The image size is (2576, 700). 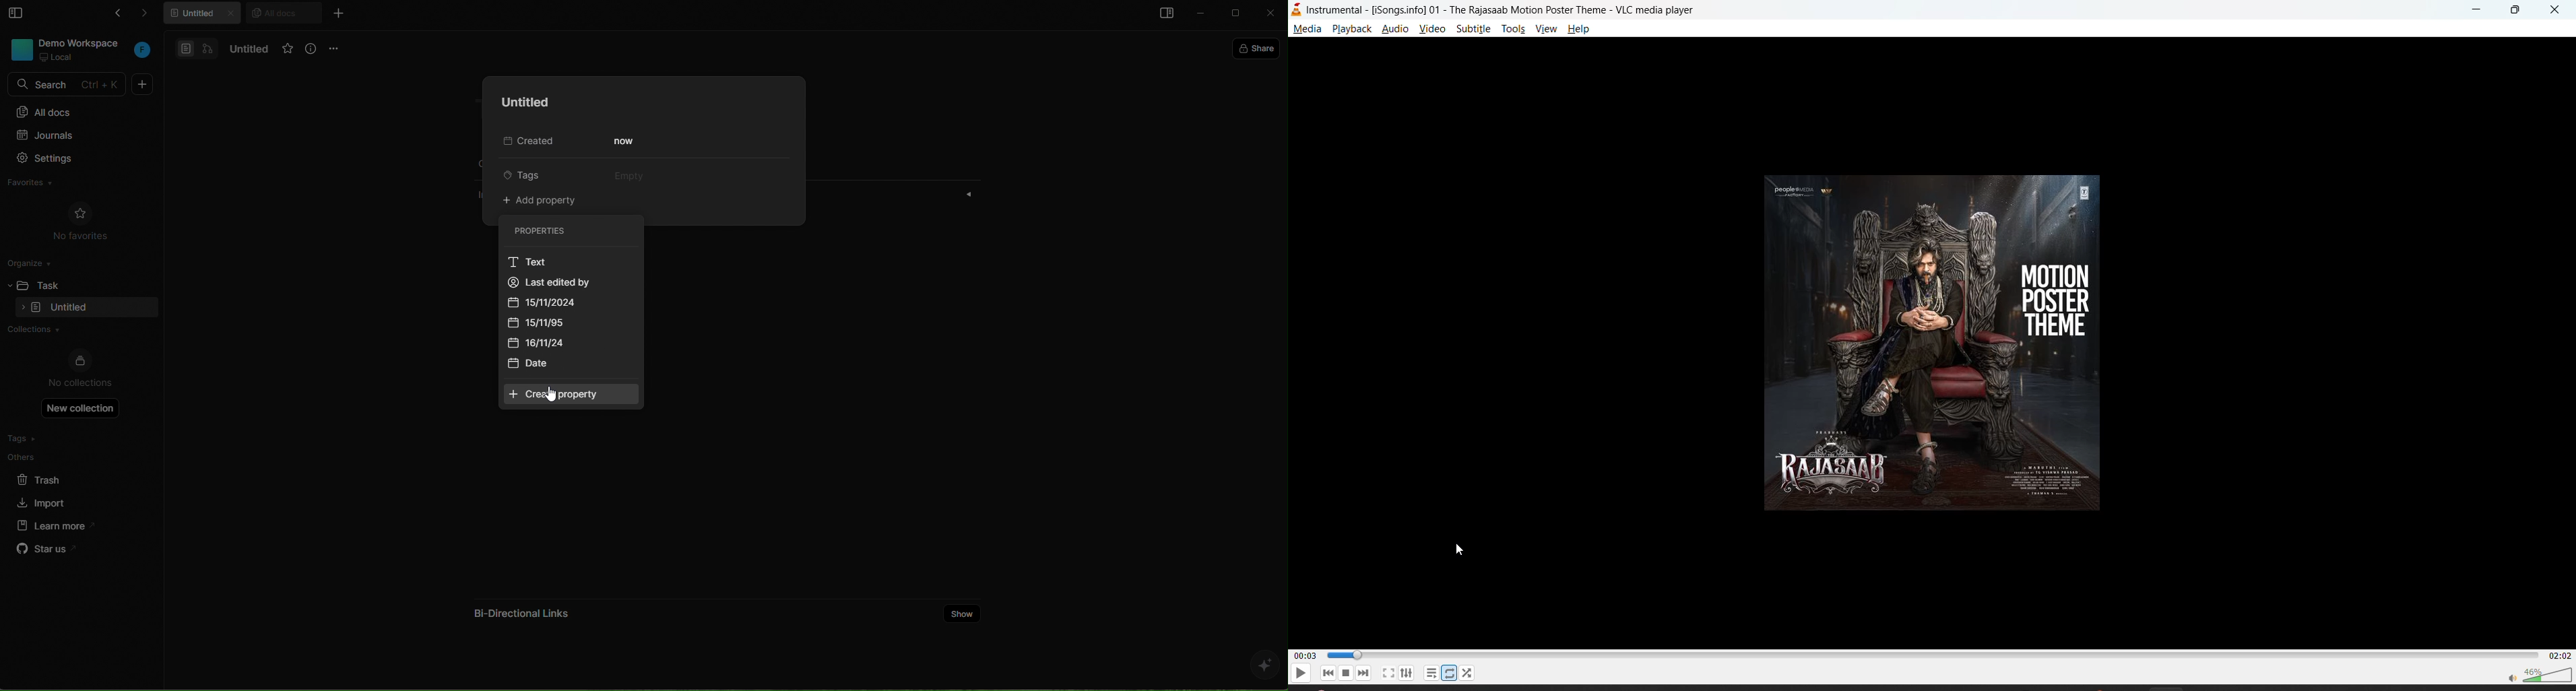 I want to click on untitled, so click(x=246, y=49).